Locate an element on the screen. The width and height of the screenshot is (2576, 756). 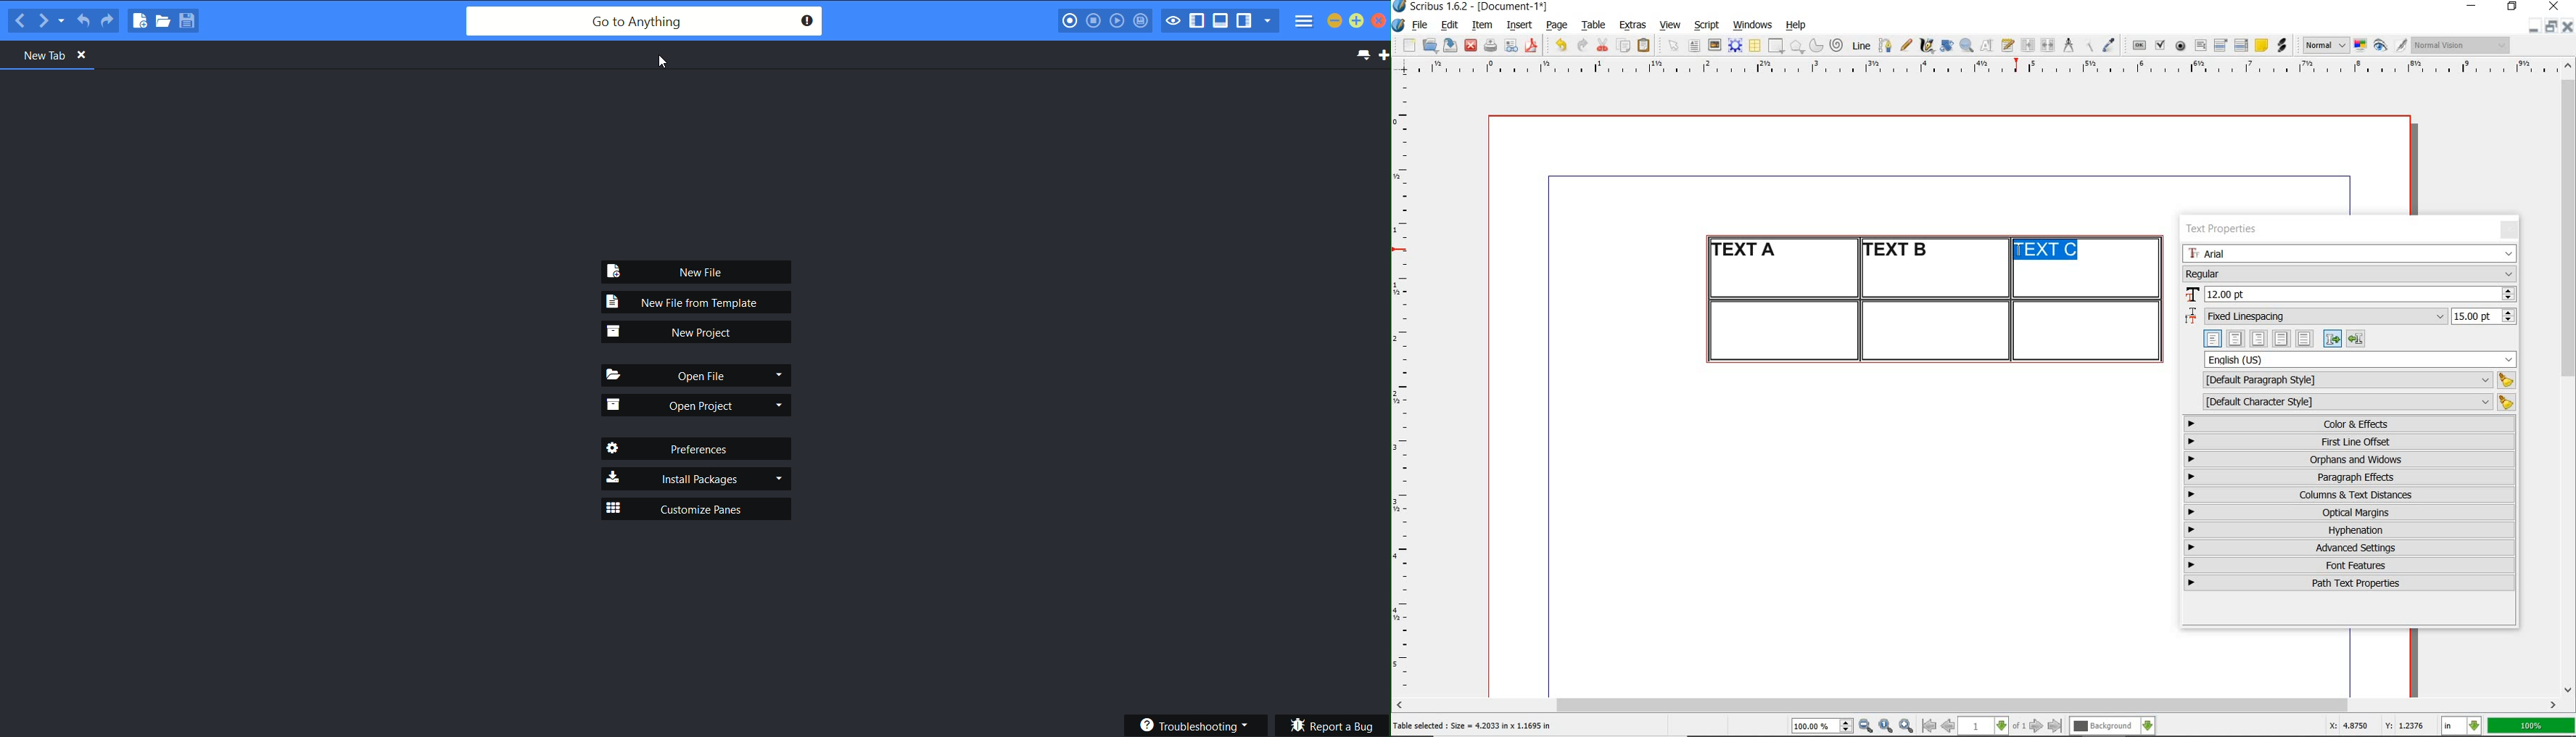
ruler is located at coordinates (1407, 385).